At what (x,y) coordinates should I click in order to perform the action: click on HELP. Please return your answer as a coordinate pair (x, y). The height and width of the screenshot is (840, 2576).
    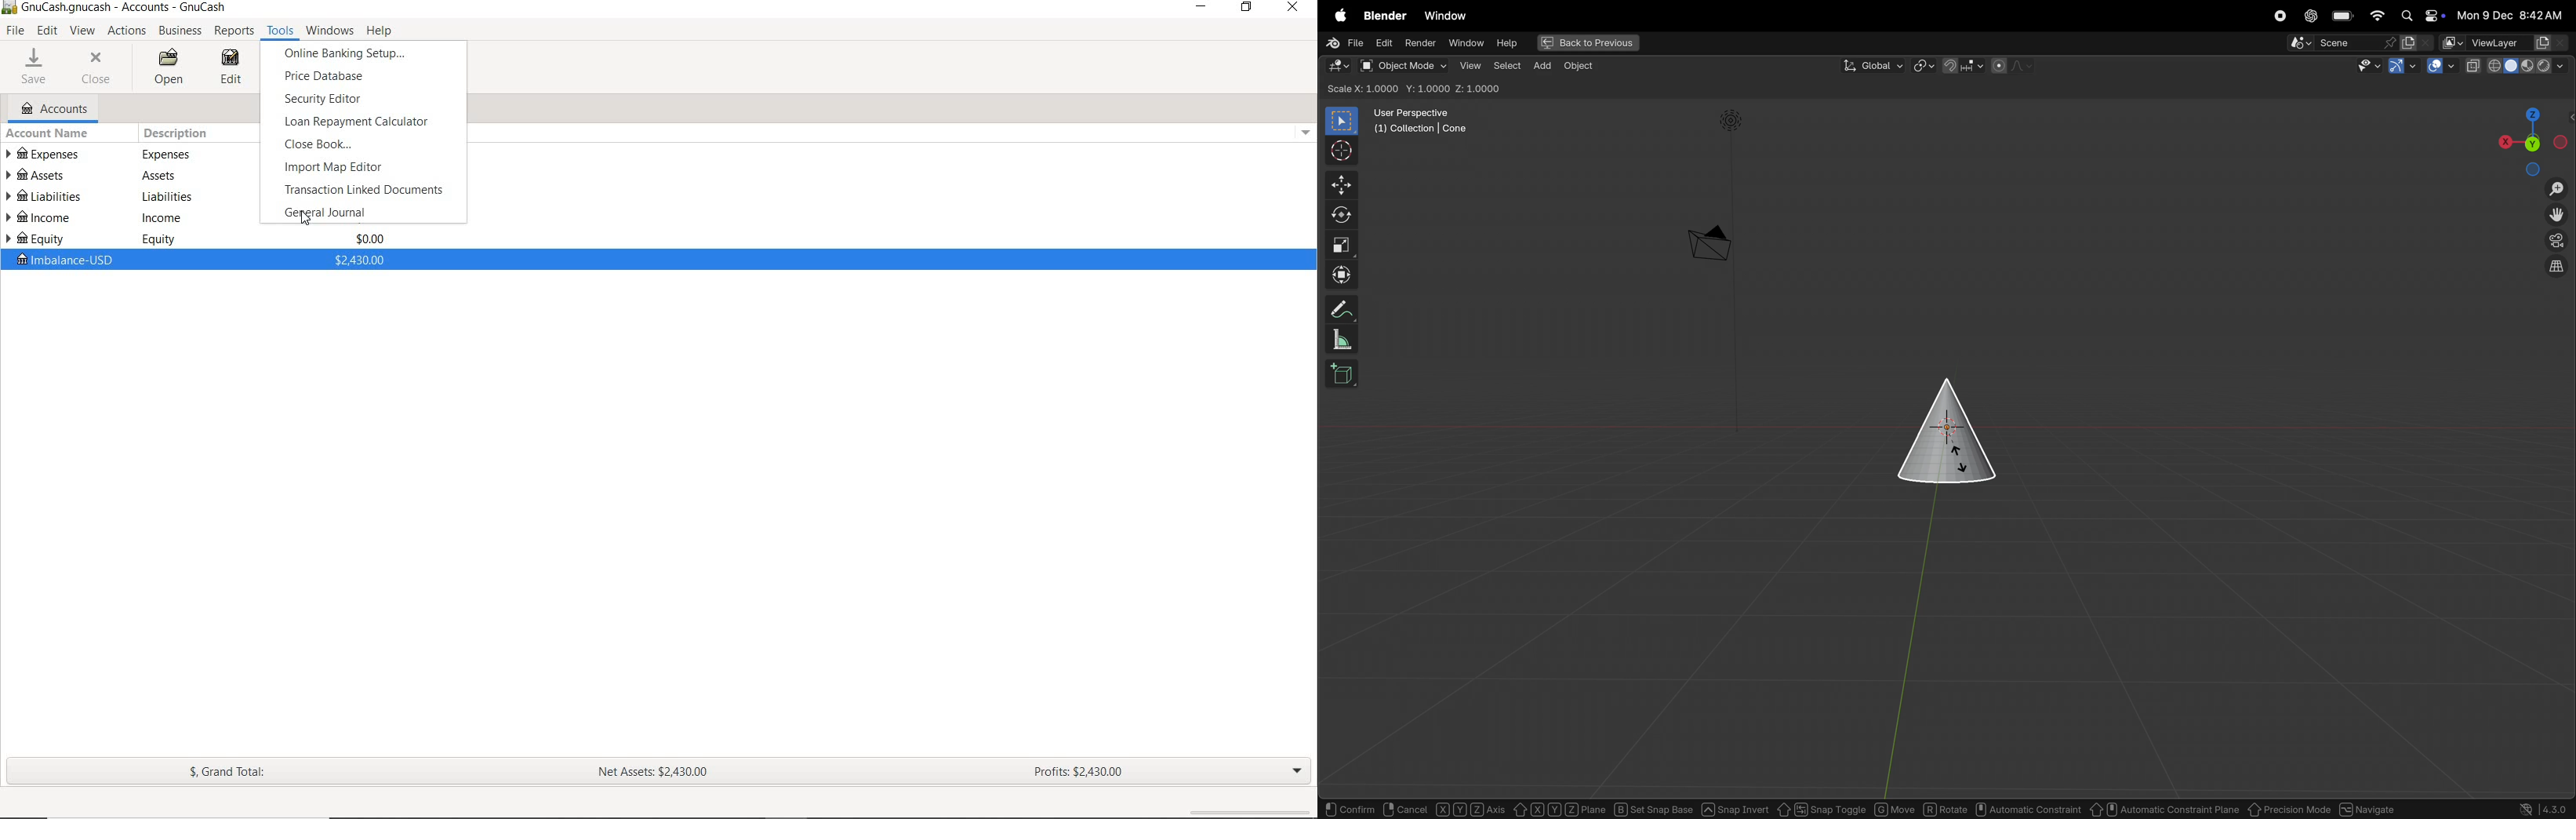
    Looking at the image, I should click on (377, 31).